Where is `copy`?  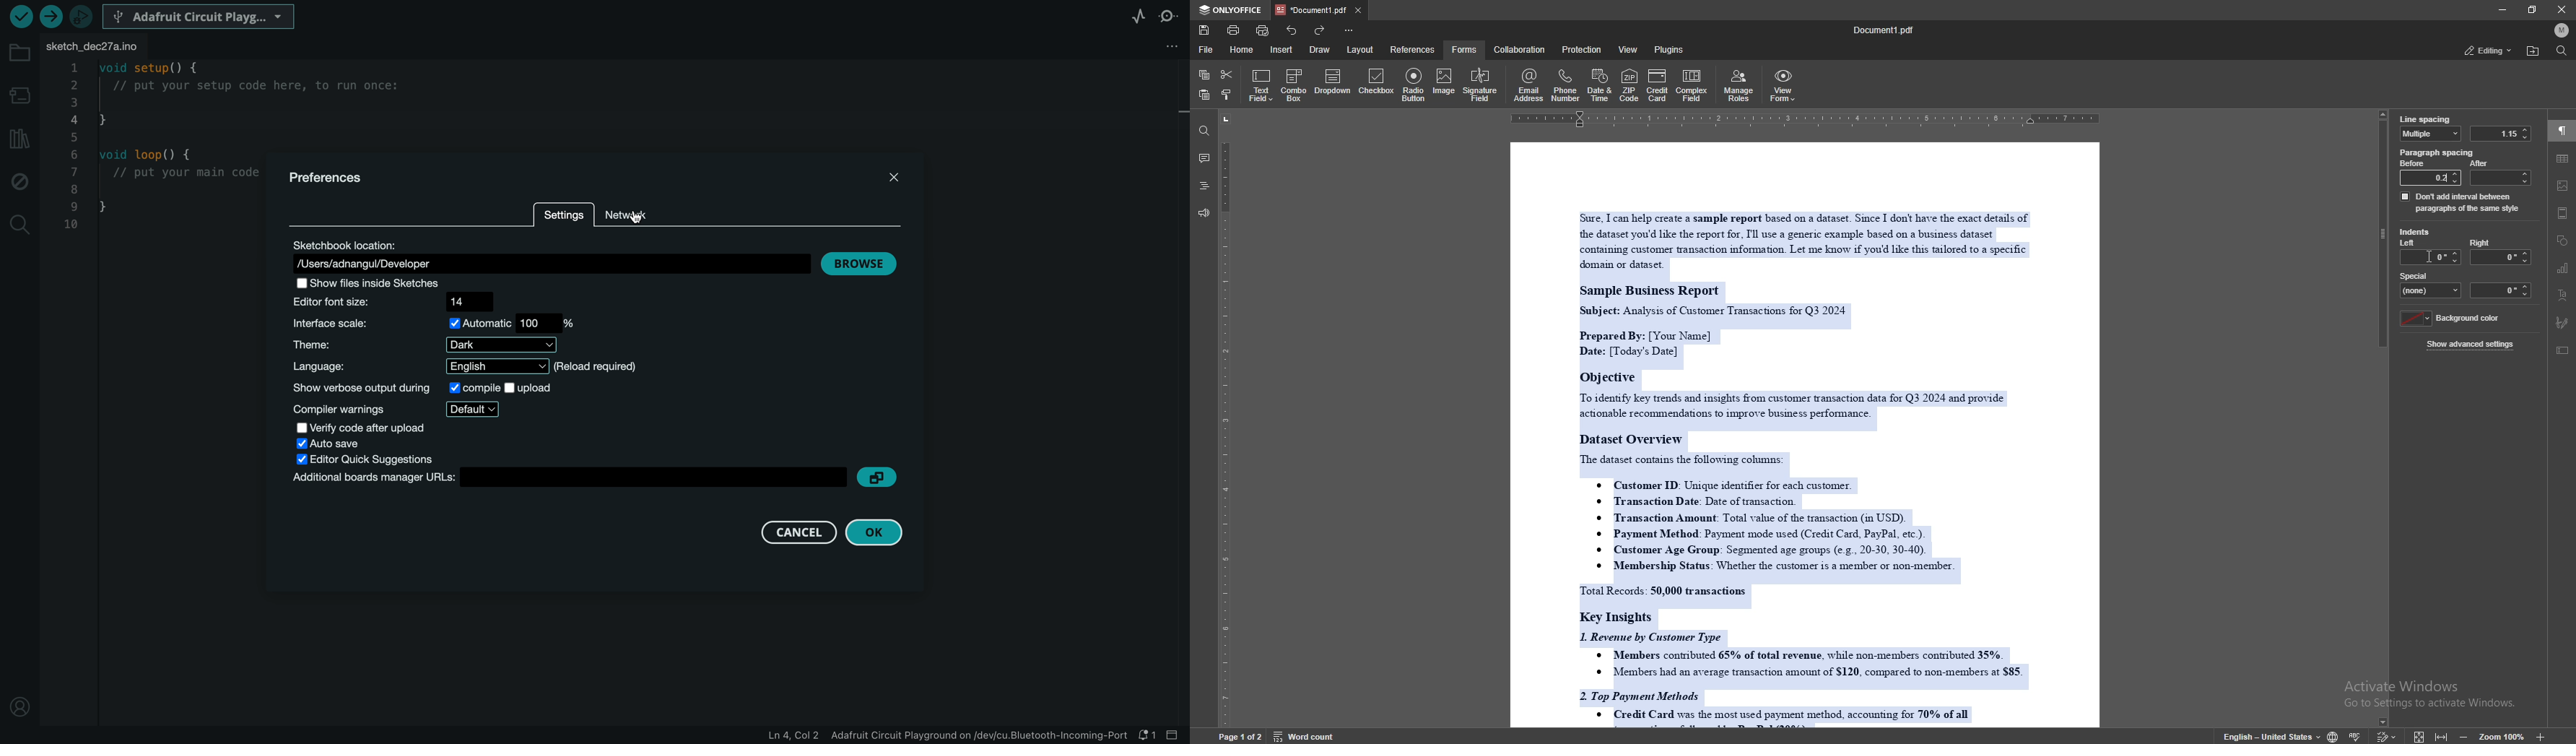
copy is located at coordinates (880, 477).